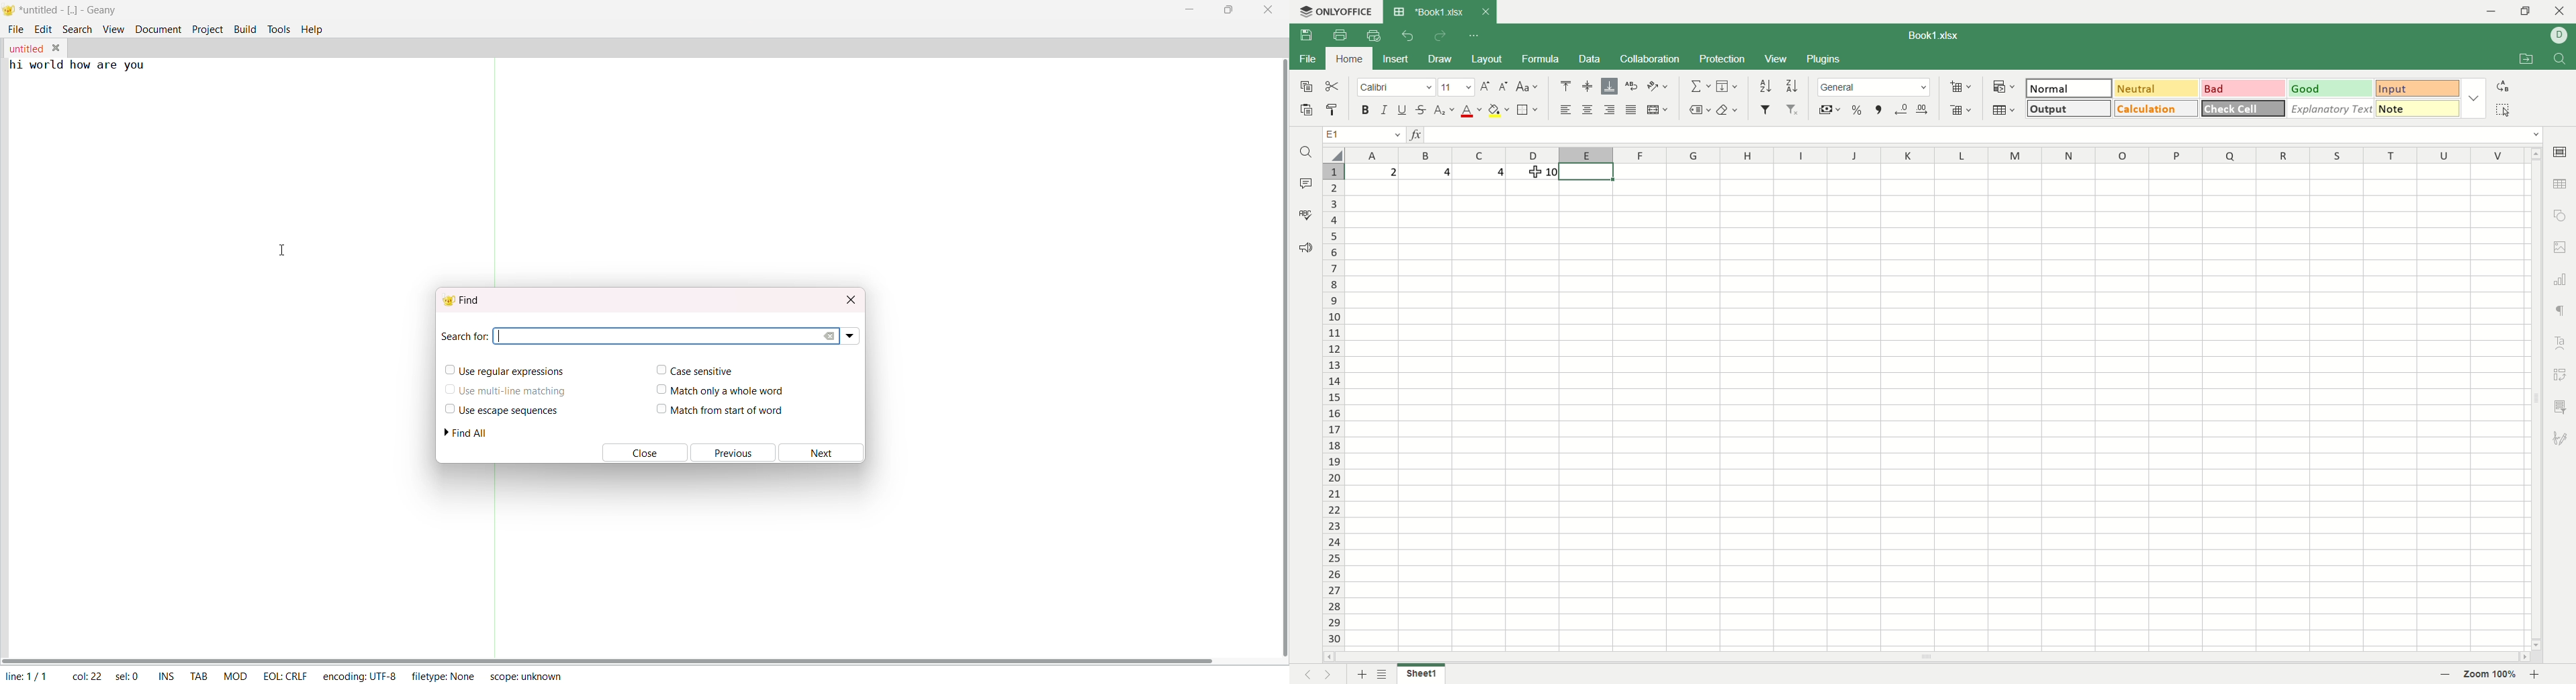  I want to click on accounting style, so click(1826, 109).